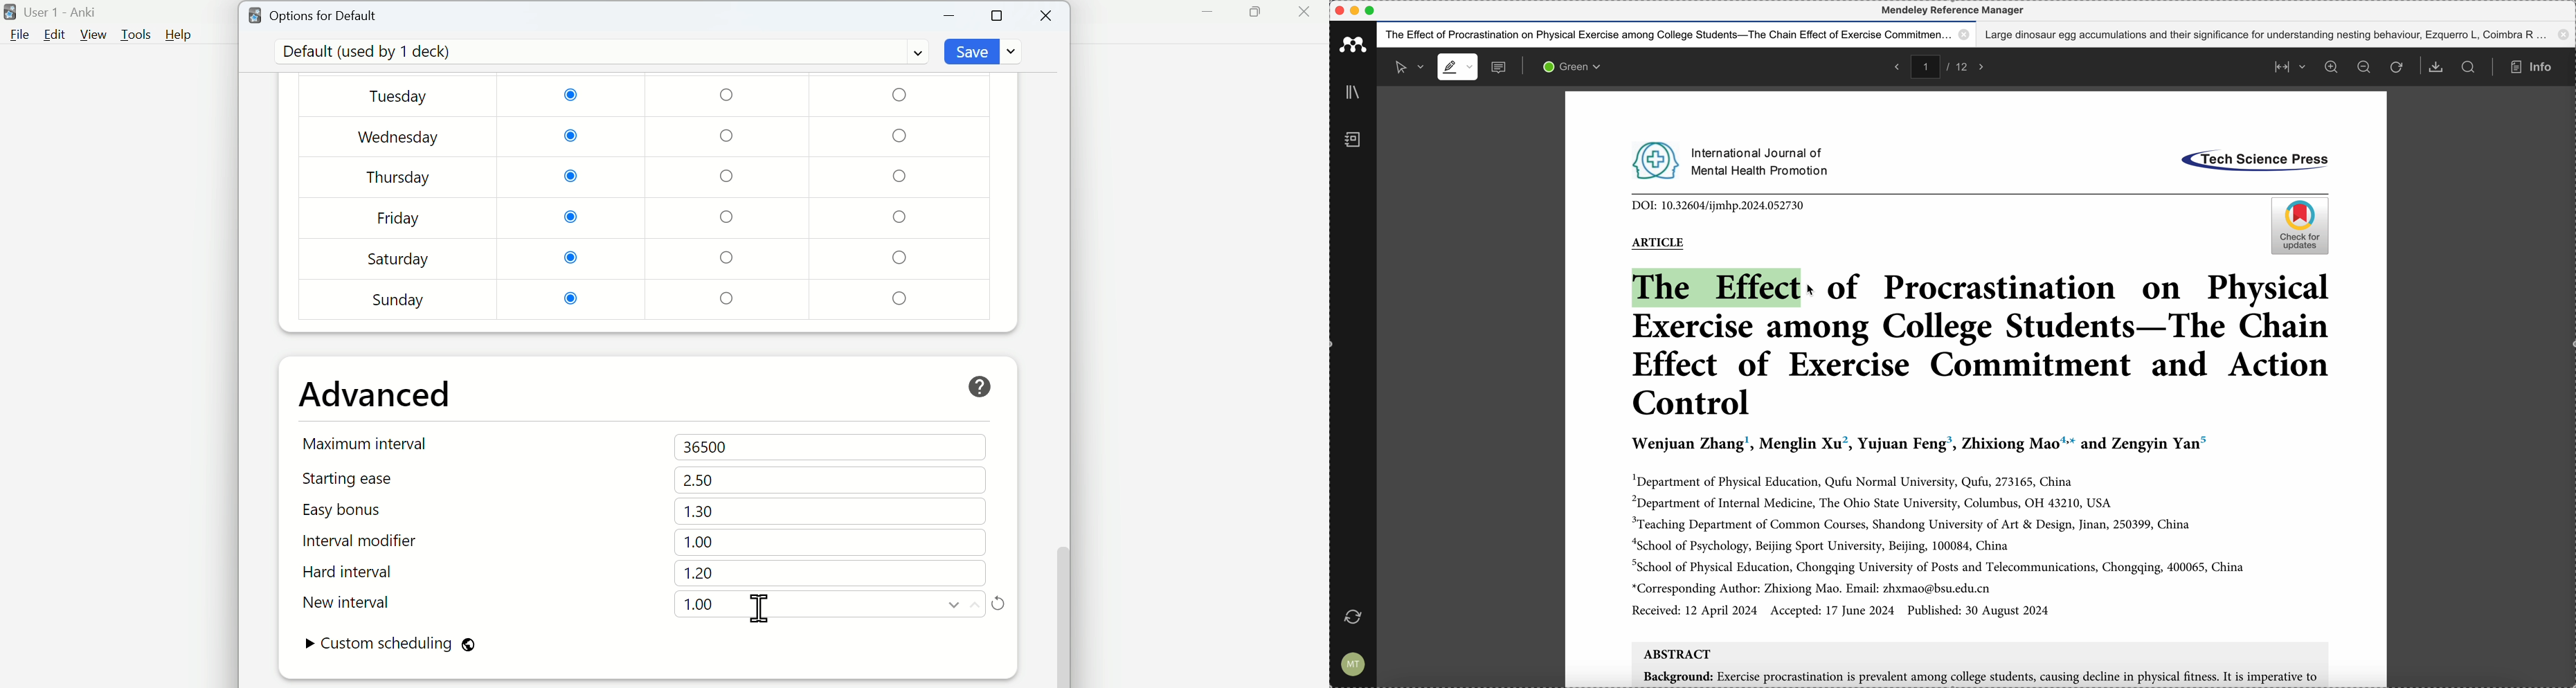 This screenshot has width=2576, height=700. What do you see at coordinates (2366, 68) in the screenshot?
I see `zoom out` at bounding box center [2366, 68].